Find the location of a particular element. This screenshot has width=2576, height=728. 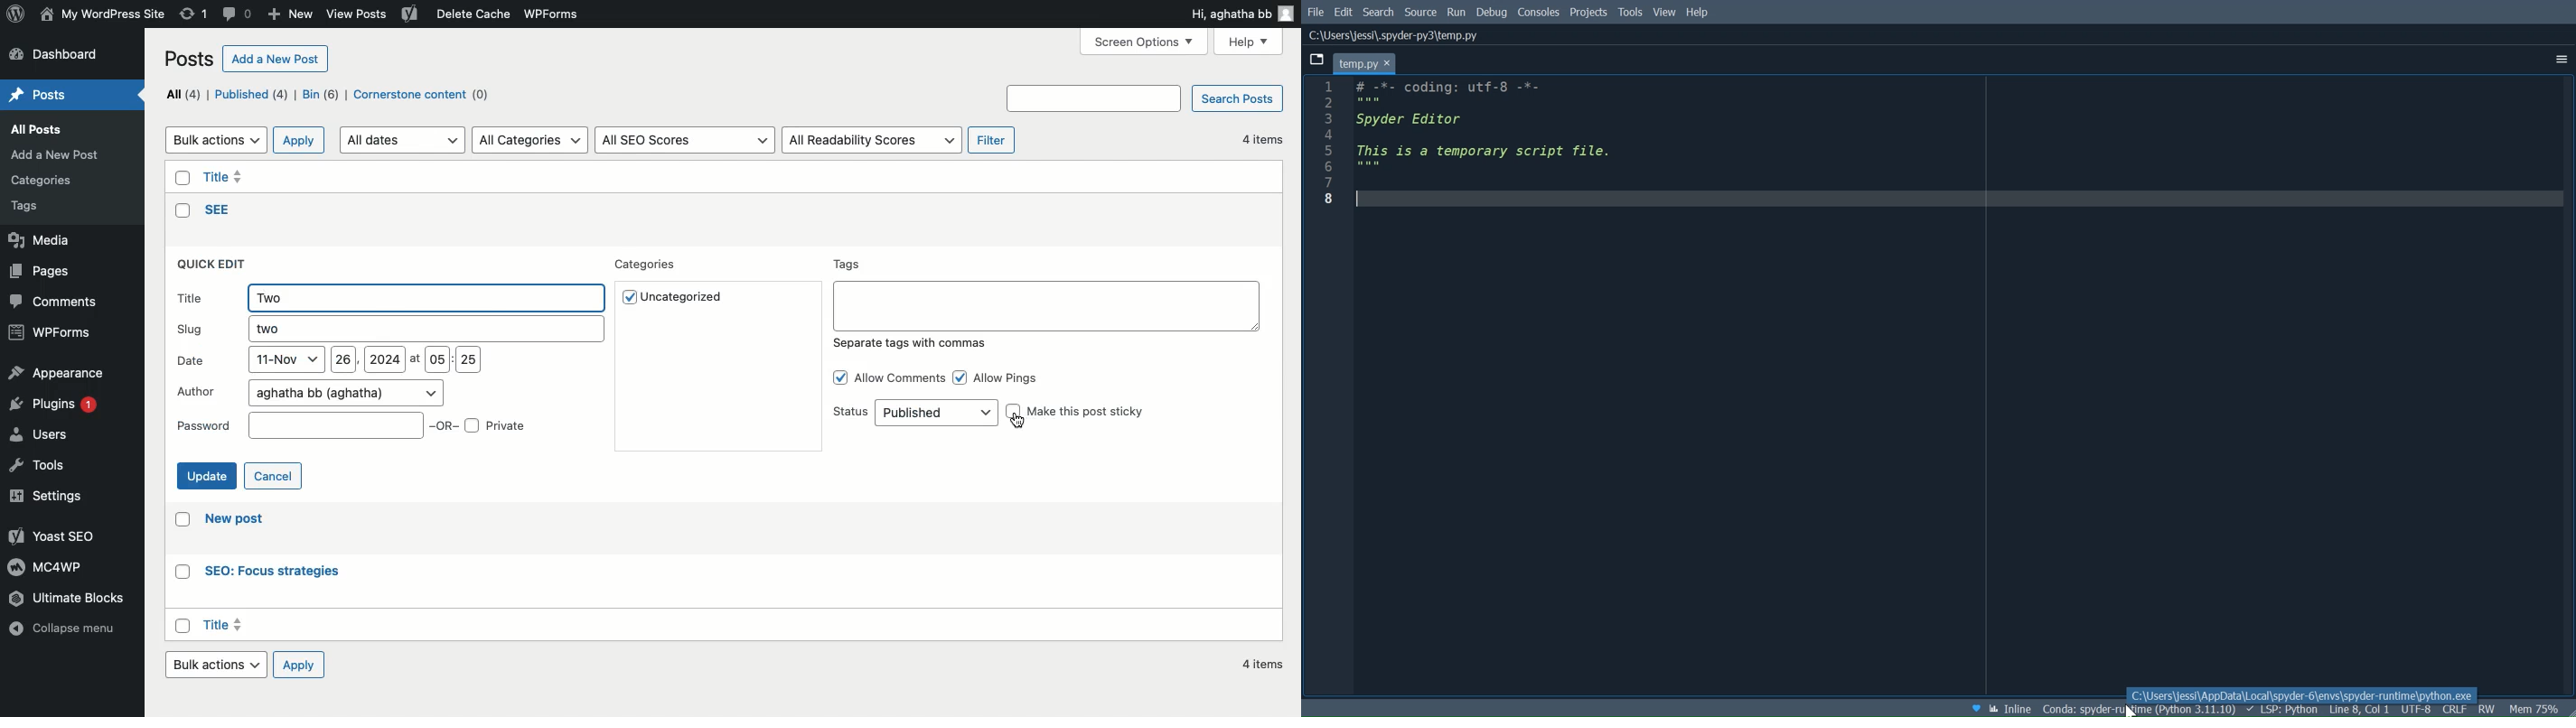

Pages is located at coordinates (42, 272).